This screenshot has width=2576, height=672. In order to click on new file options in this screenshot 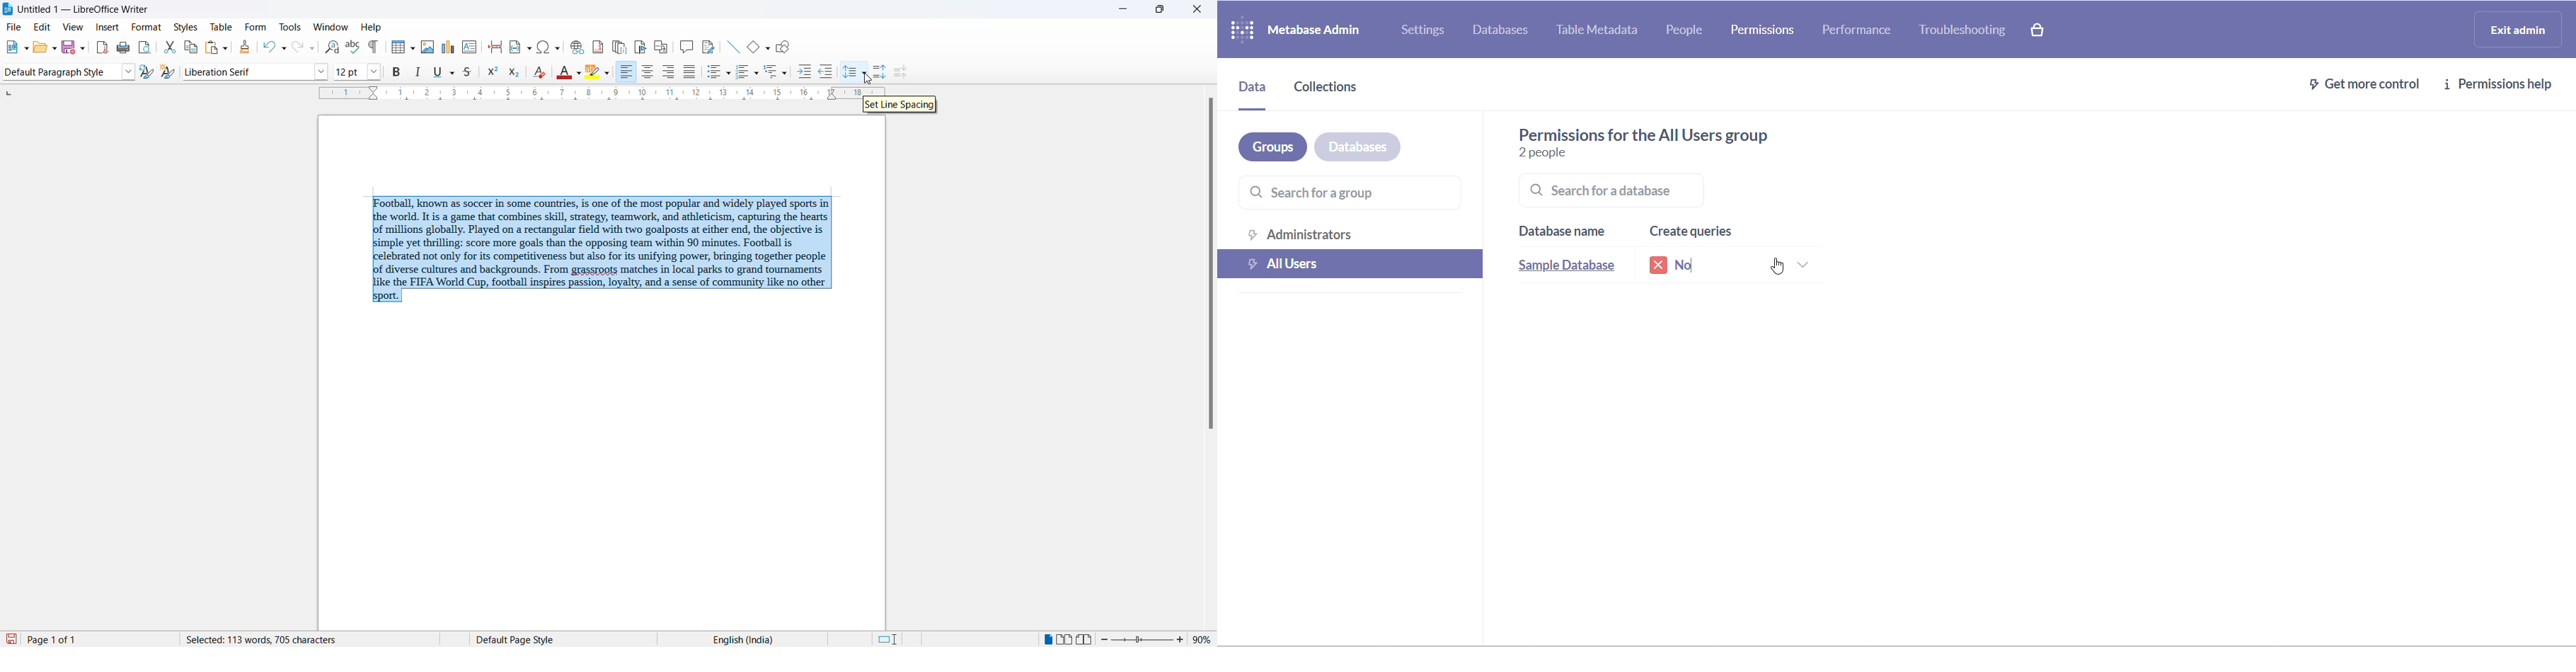, I will do `click(23, 47)`.